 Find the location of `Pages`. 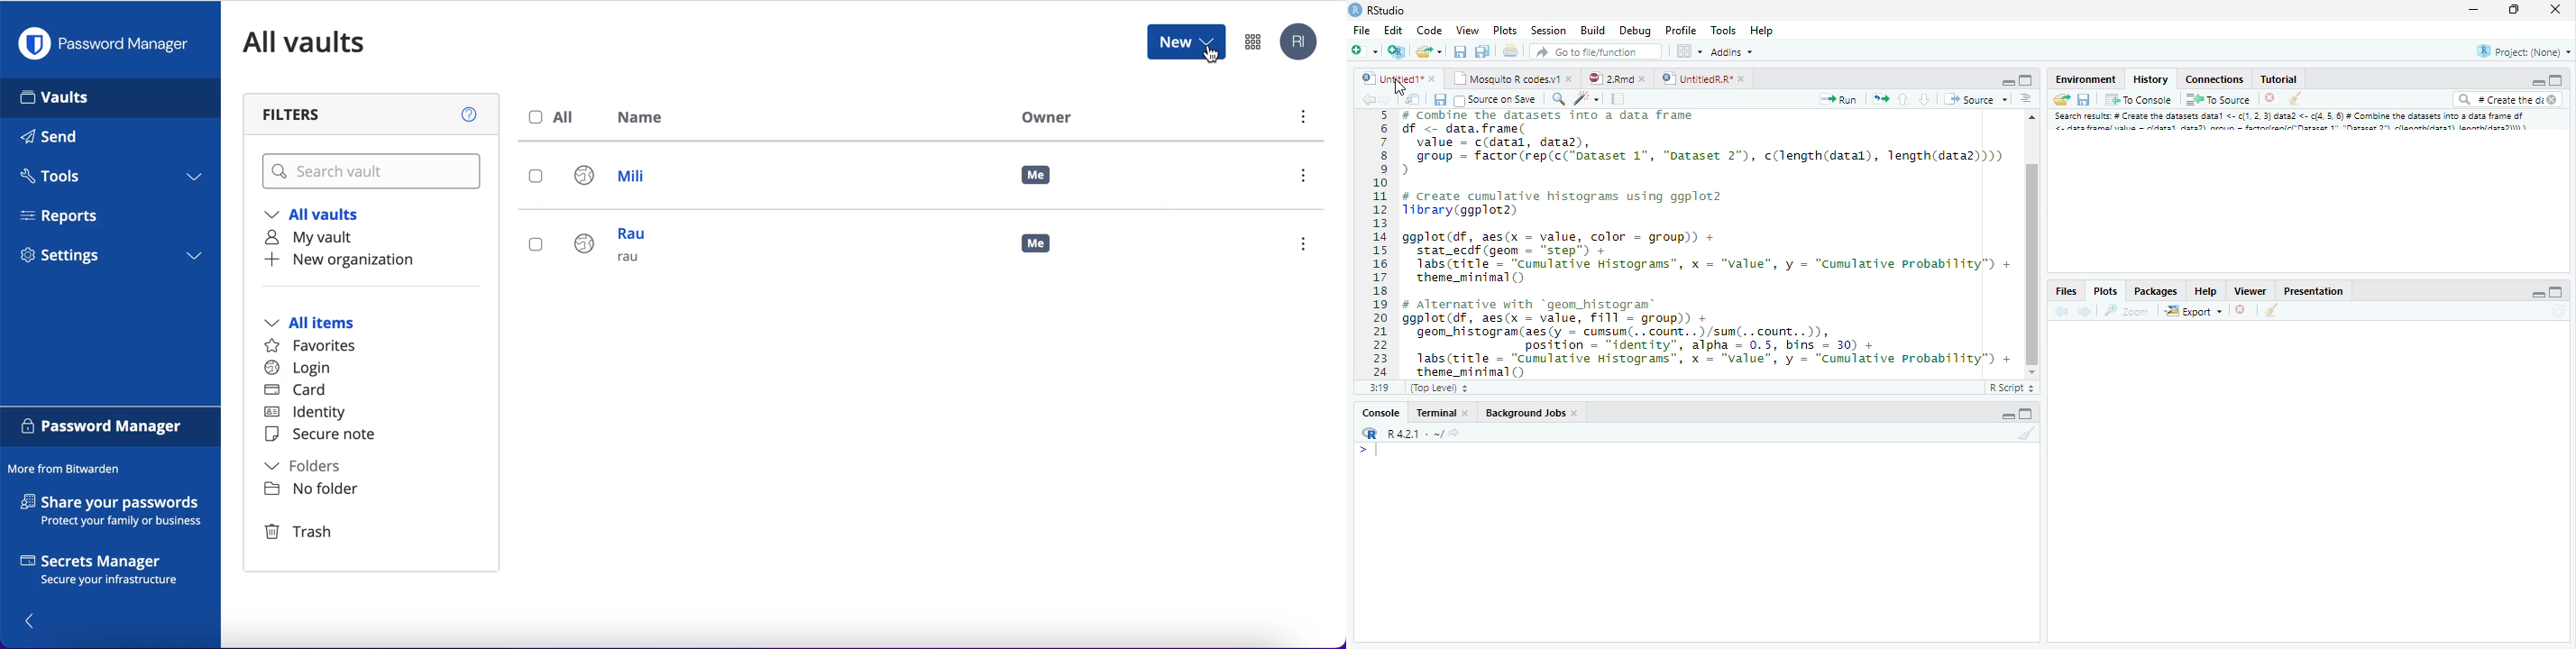

Pages is located at coordinates (1881, 101).